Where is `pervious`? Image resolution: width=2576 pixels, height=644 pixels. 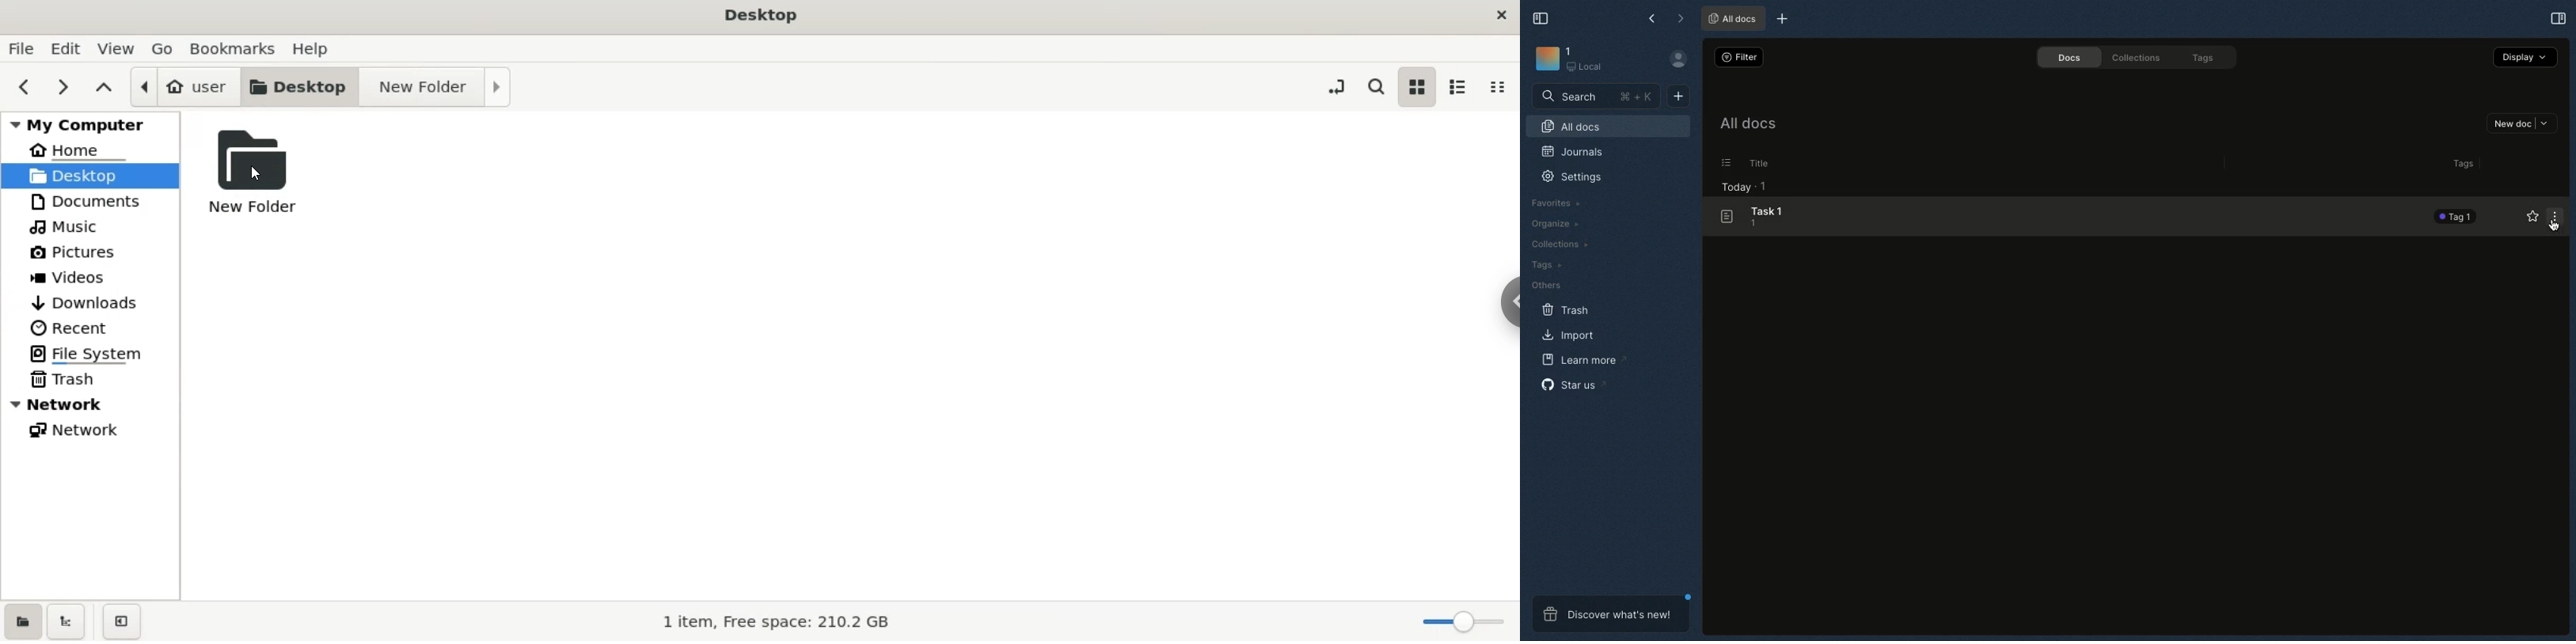
pervious is located at coordinates (22, 85).